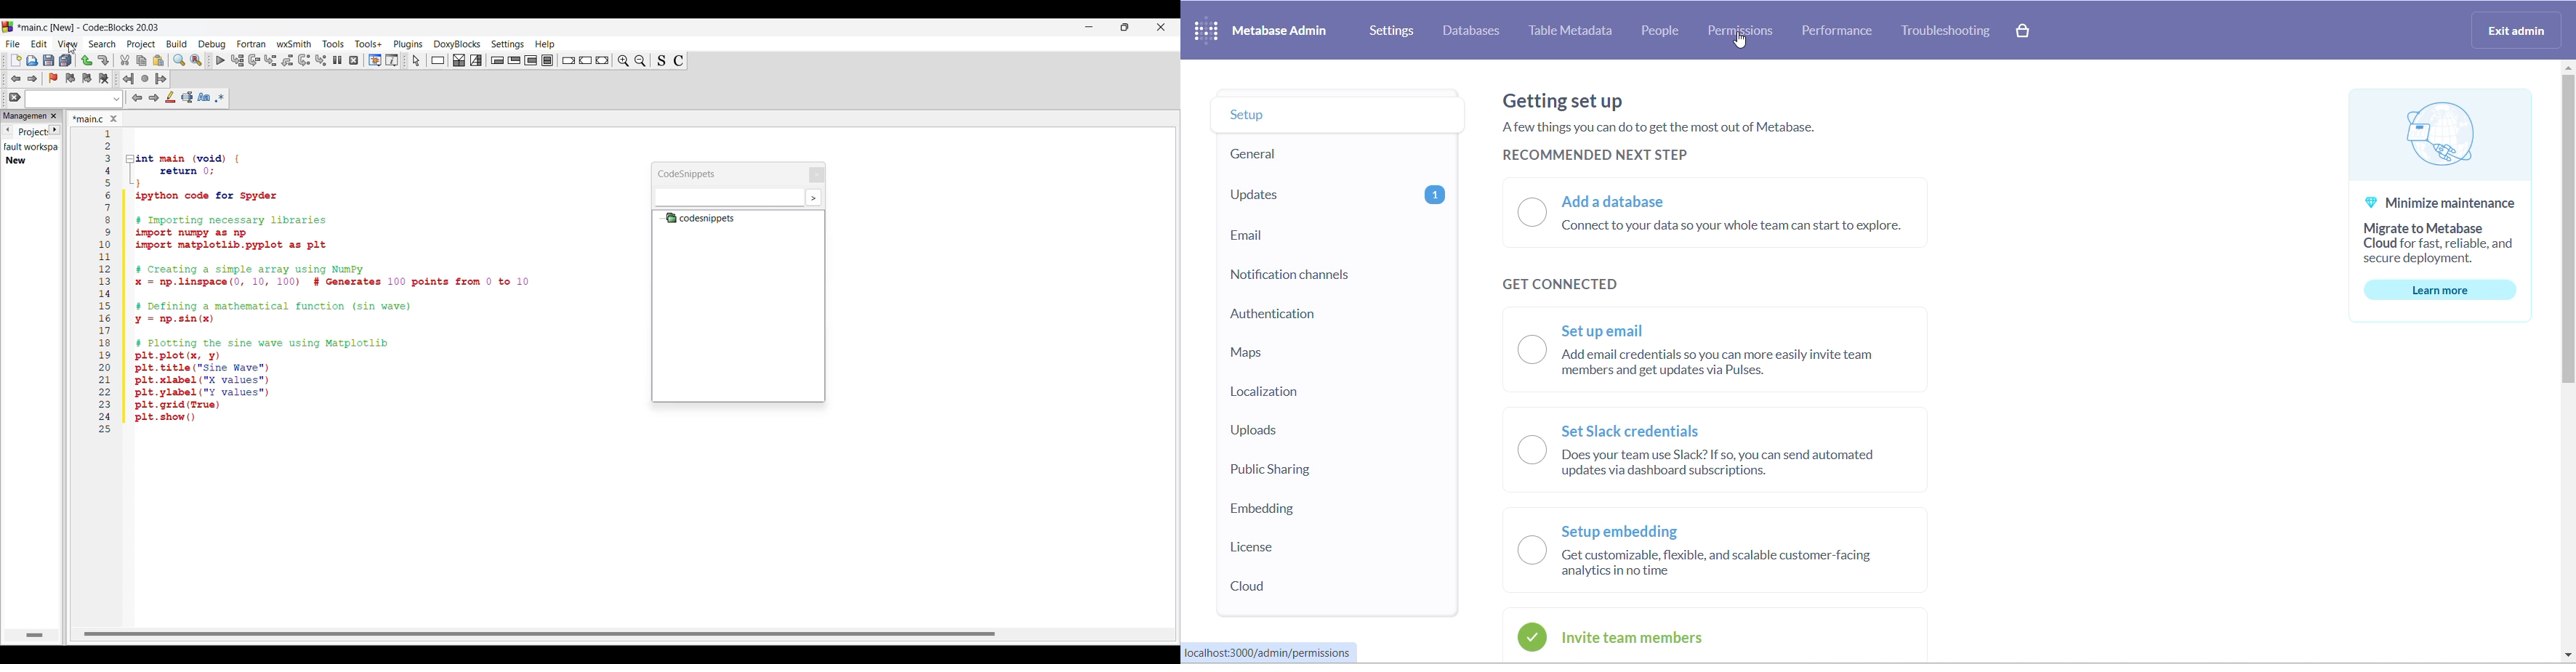 The width and height of the screenshot is (2576, 672). What do you see at coordinates (679, 60) in the screenshot?
I see `Toggle comments` at bounding box center [679, 60].